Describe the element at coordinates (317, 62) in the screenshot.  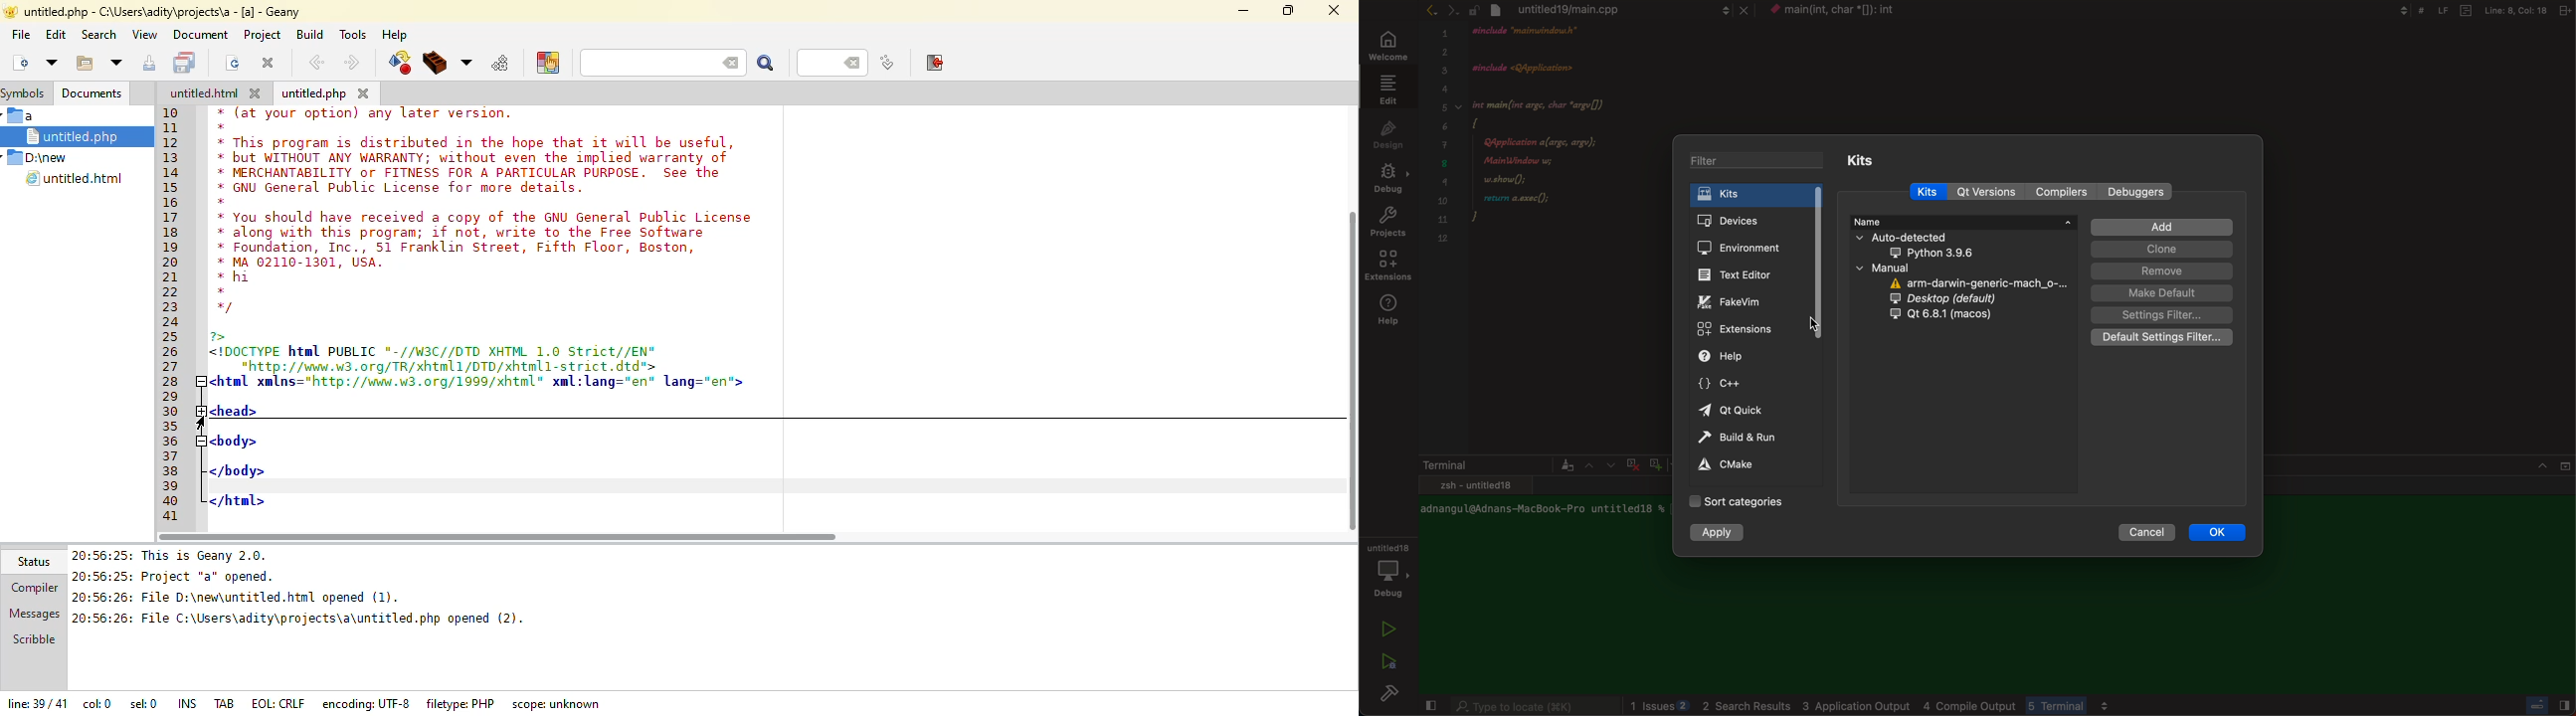
I see `back` at that location.